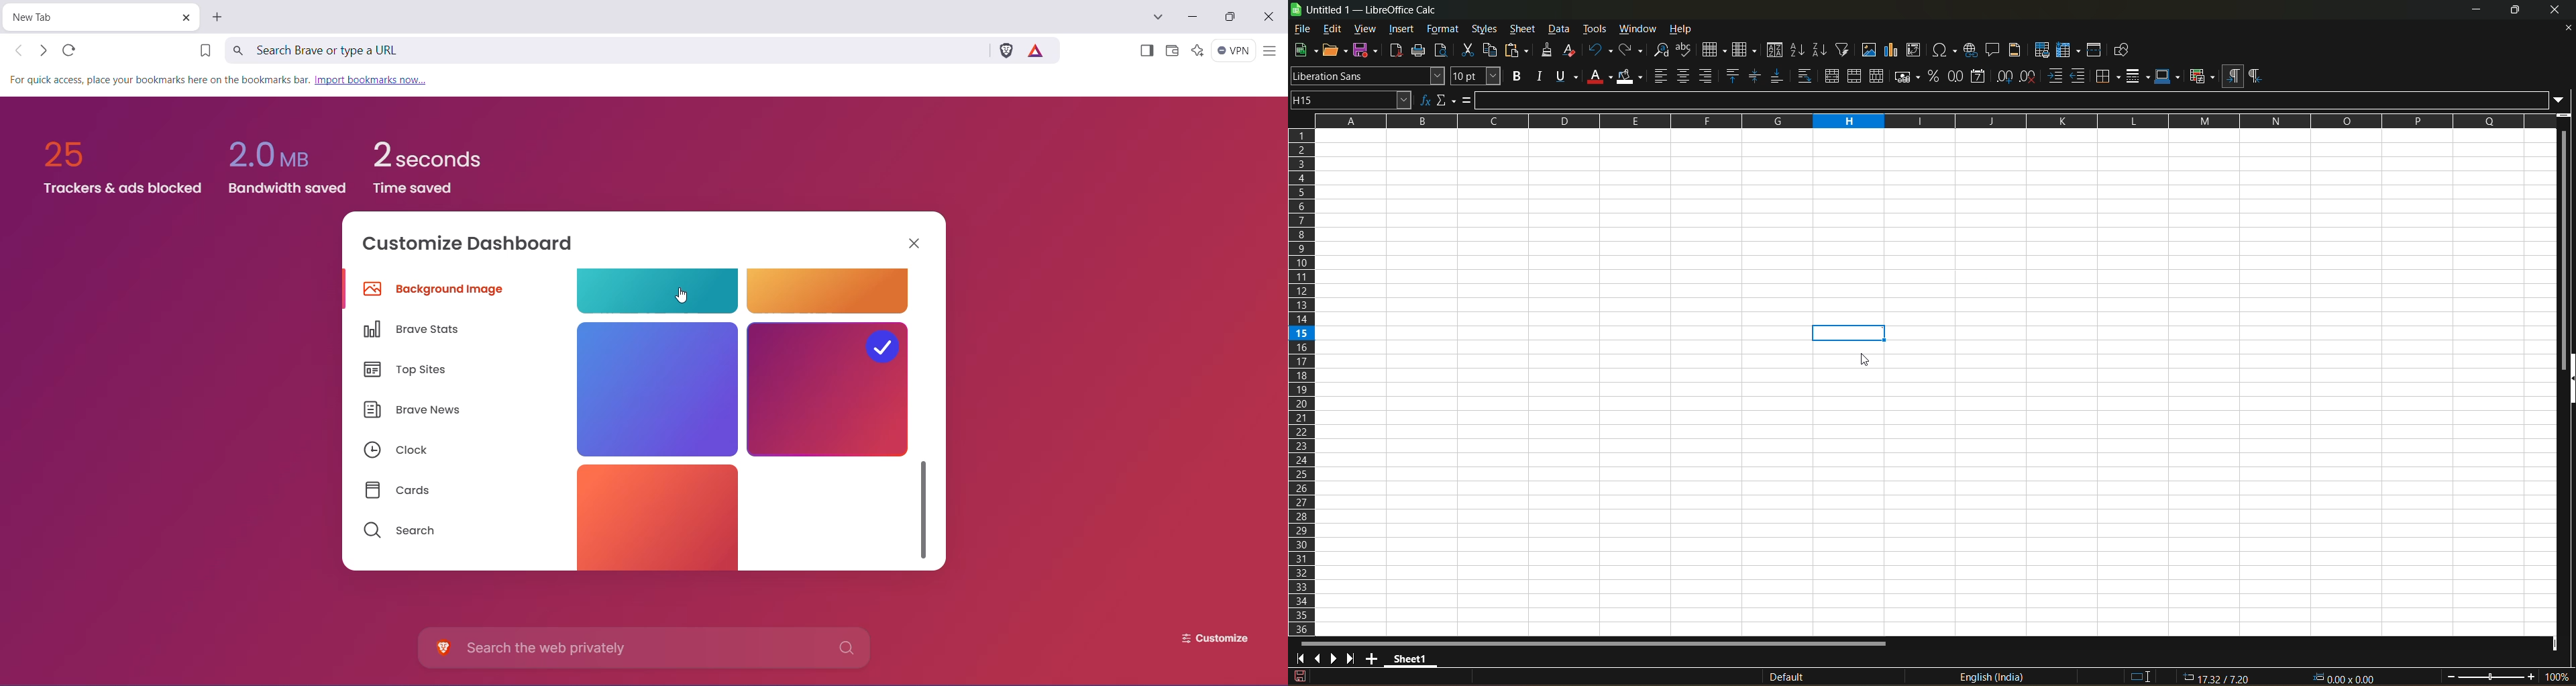 This screenshot has height=700, width=2576. I want to click on toggle print view, so click(1443, 50).